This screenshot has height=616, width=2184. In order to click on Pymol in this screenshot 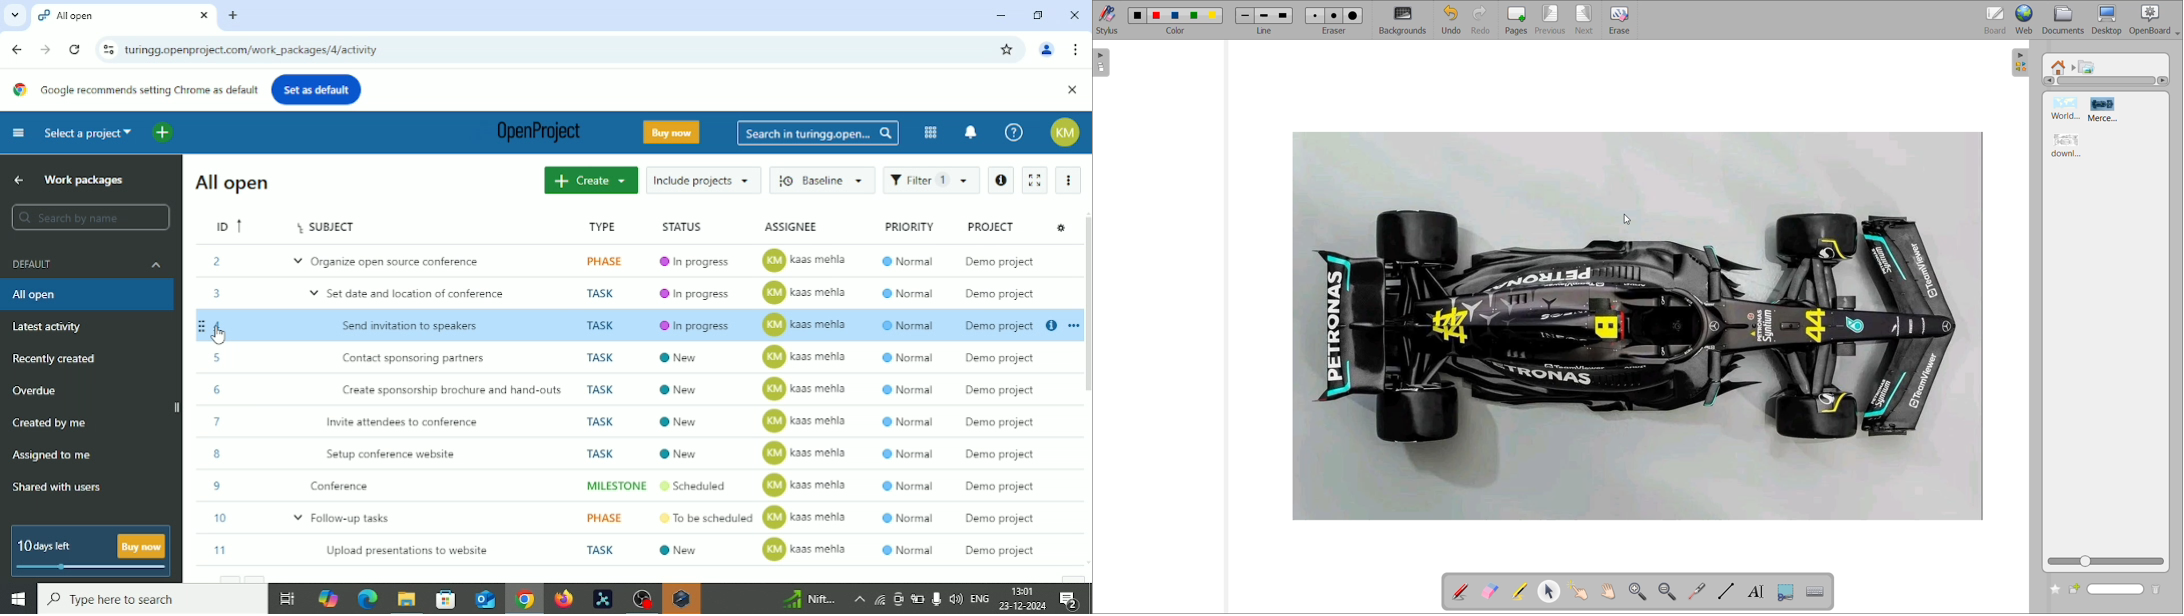, I will do `click(603, 600)`.